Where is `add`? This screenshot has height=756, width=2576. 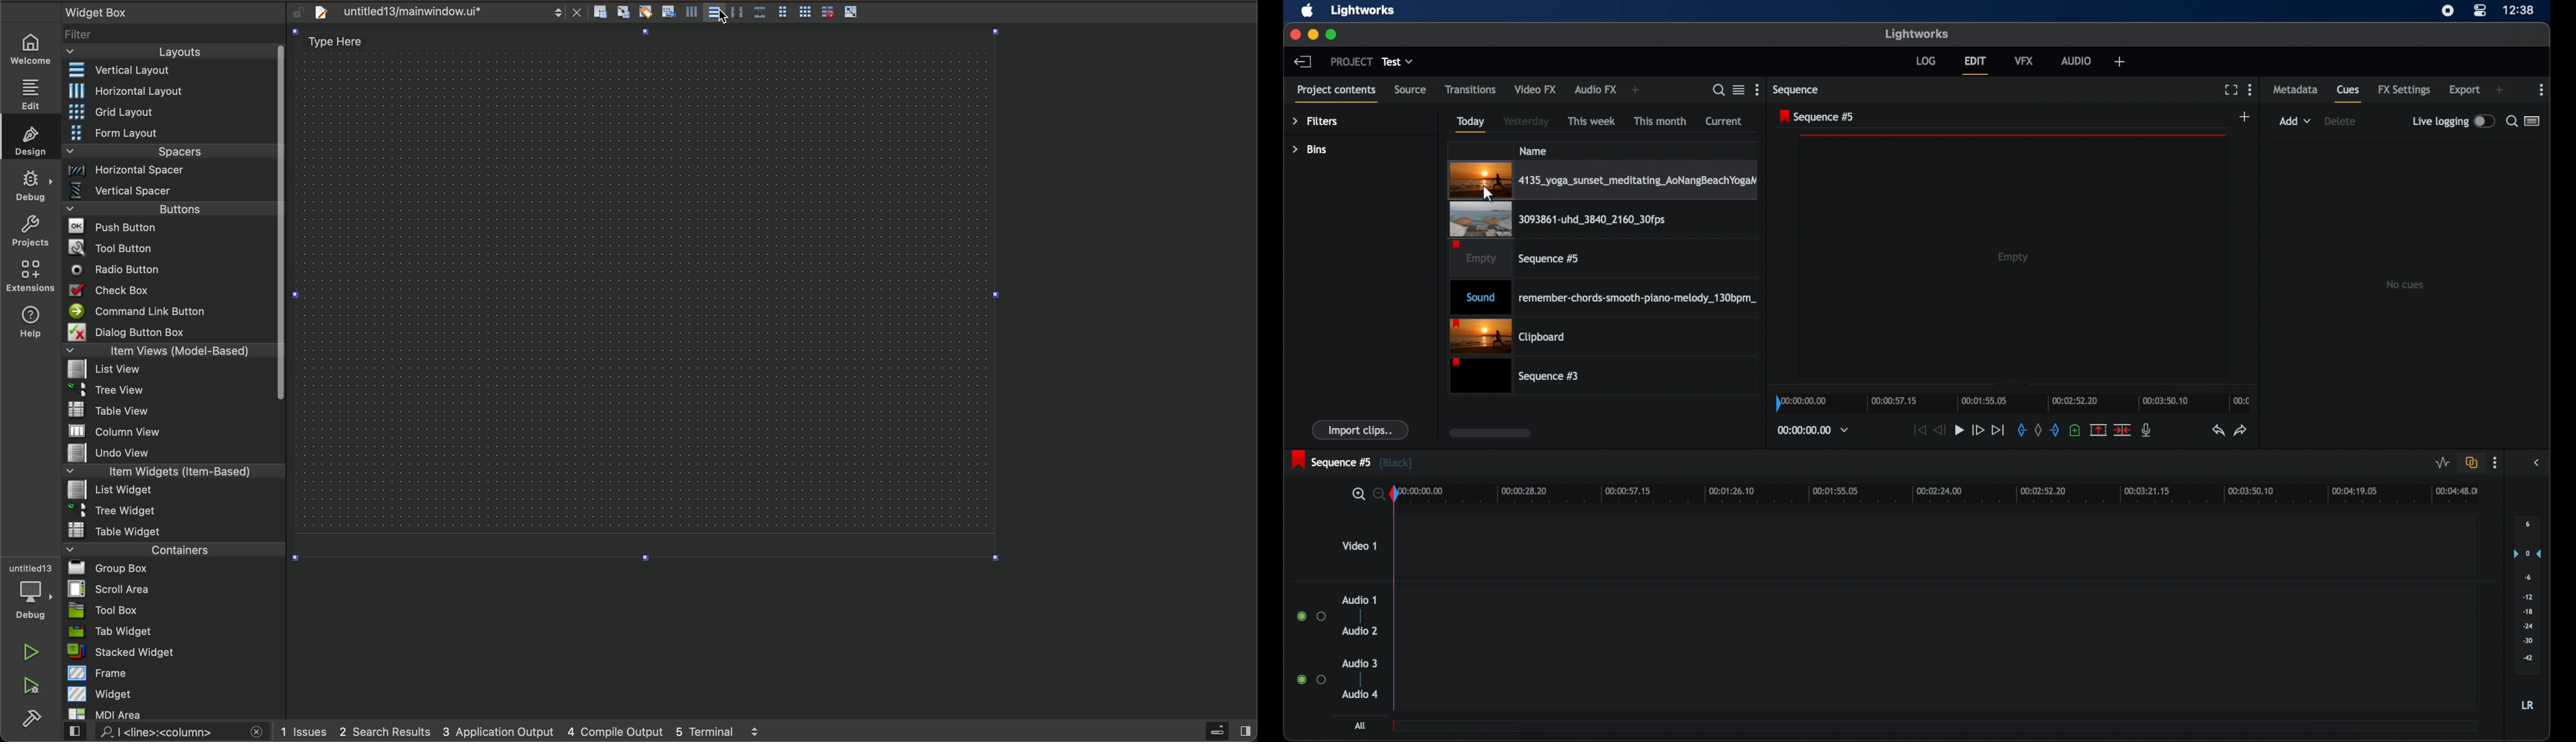 add is located at coordinates (2499, 90).